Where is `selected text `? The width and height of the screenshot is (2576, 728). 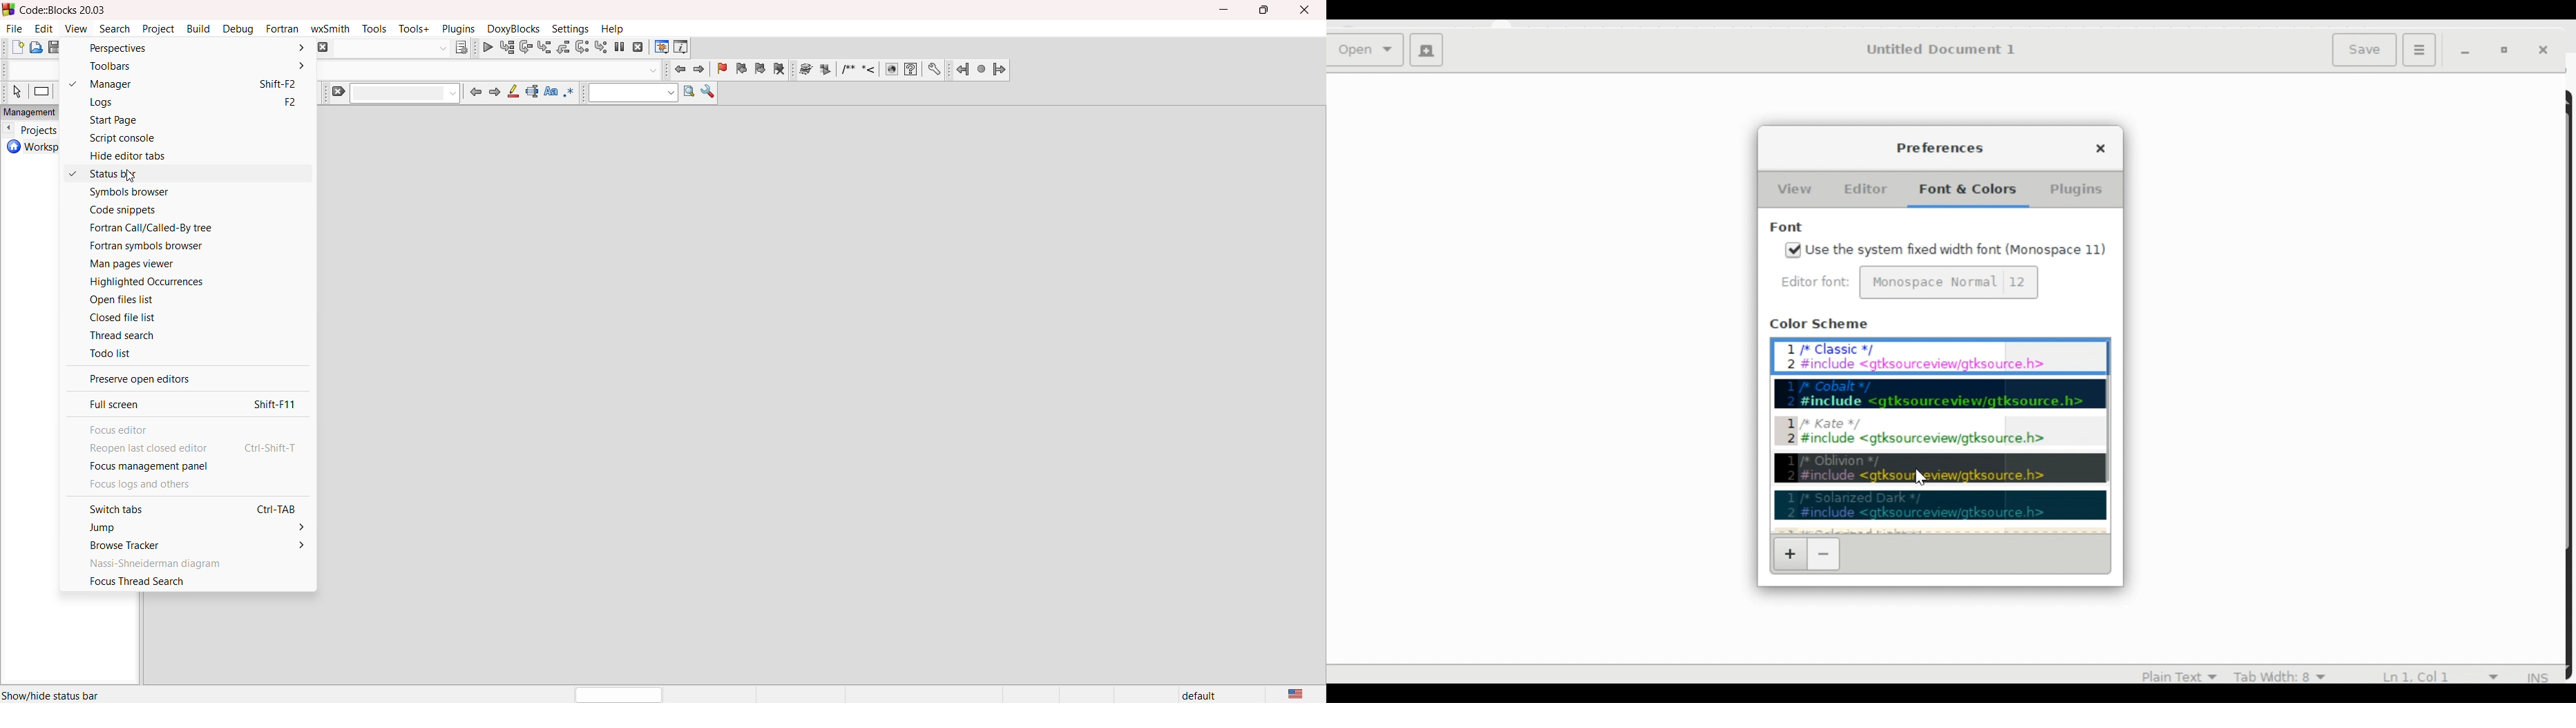 selected text  is located at coordinates (534, 93).